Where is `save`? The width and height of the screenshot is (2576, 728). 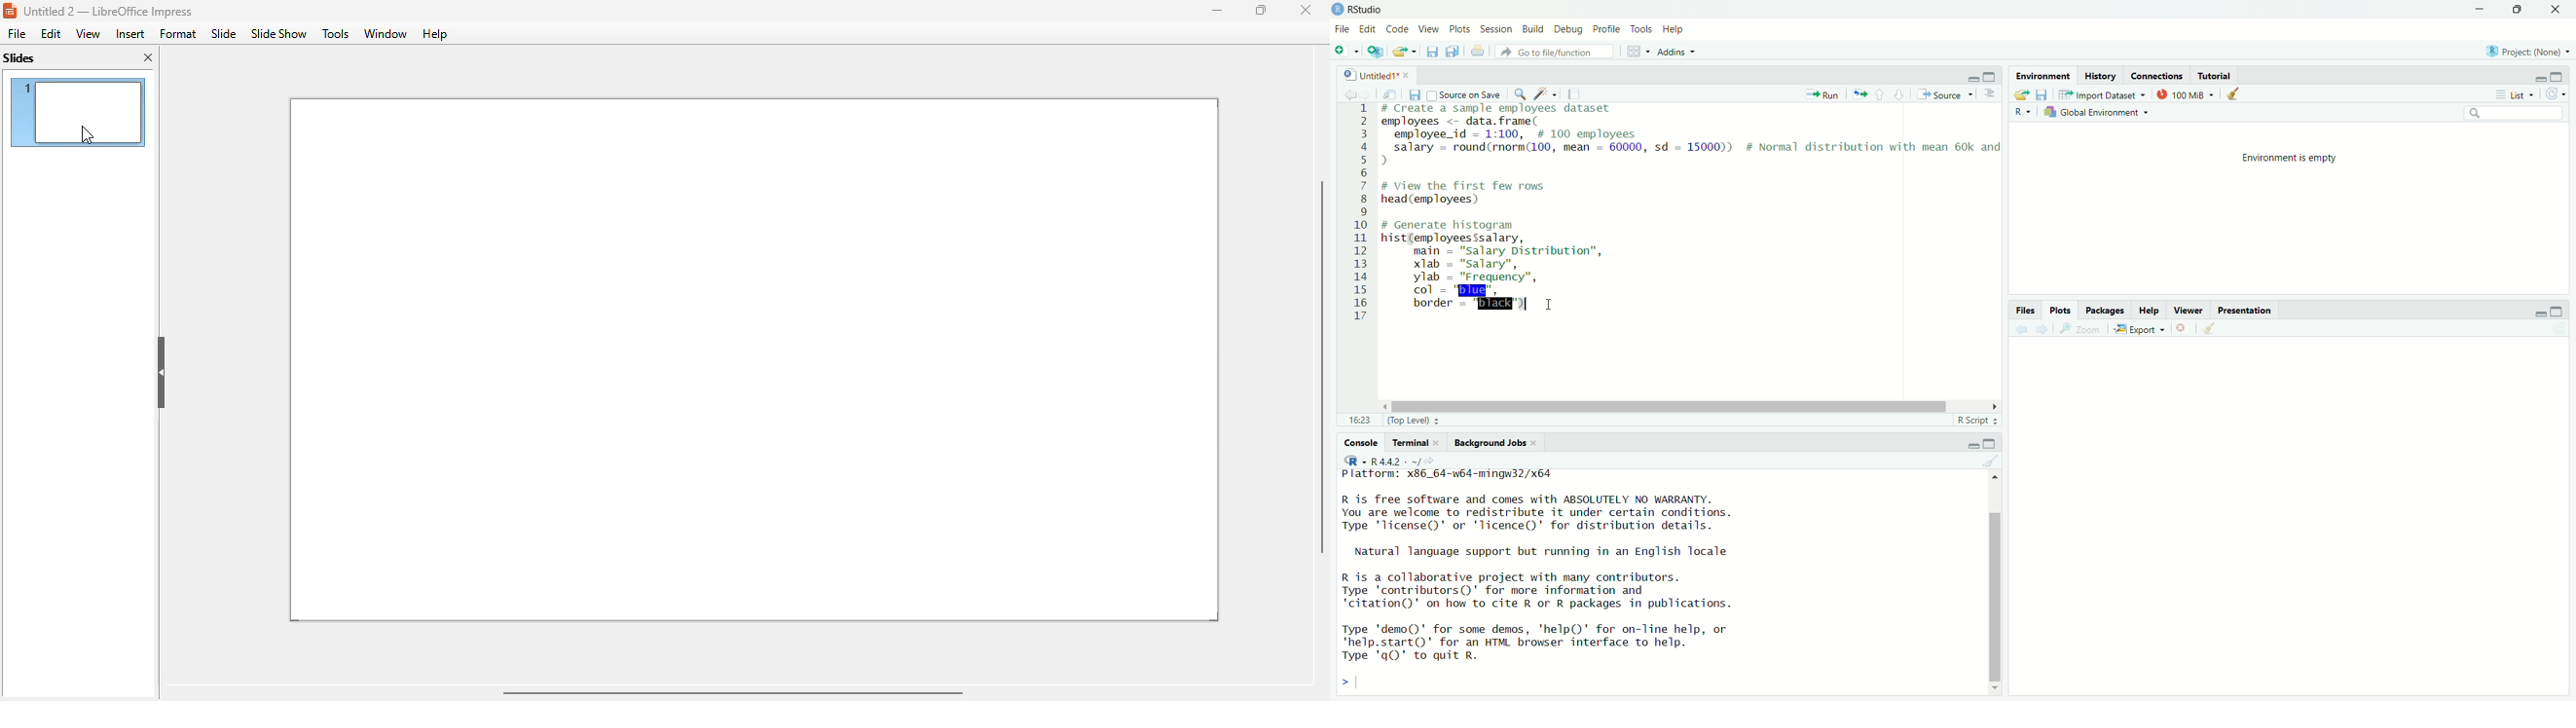
save is located at coordinates (2041, 95).